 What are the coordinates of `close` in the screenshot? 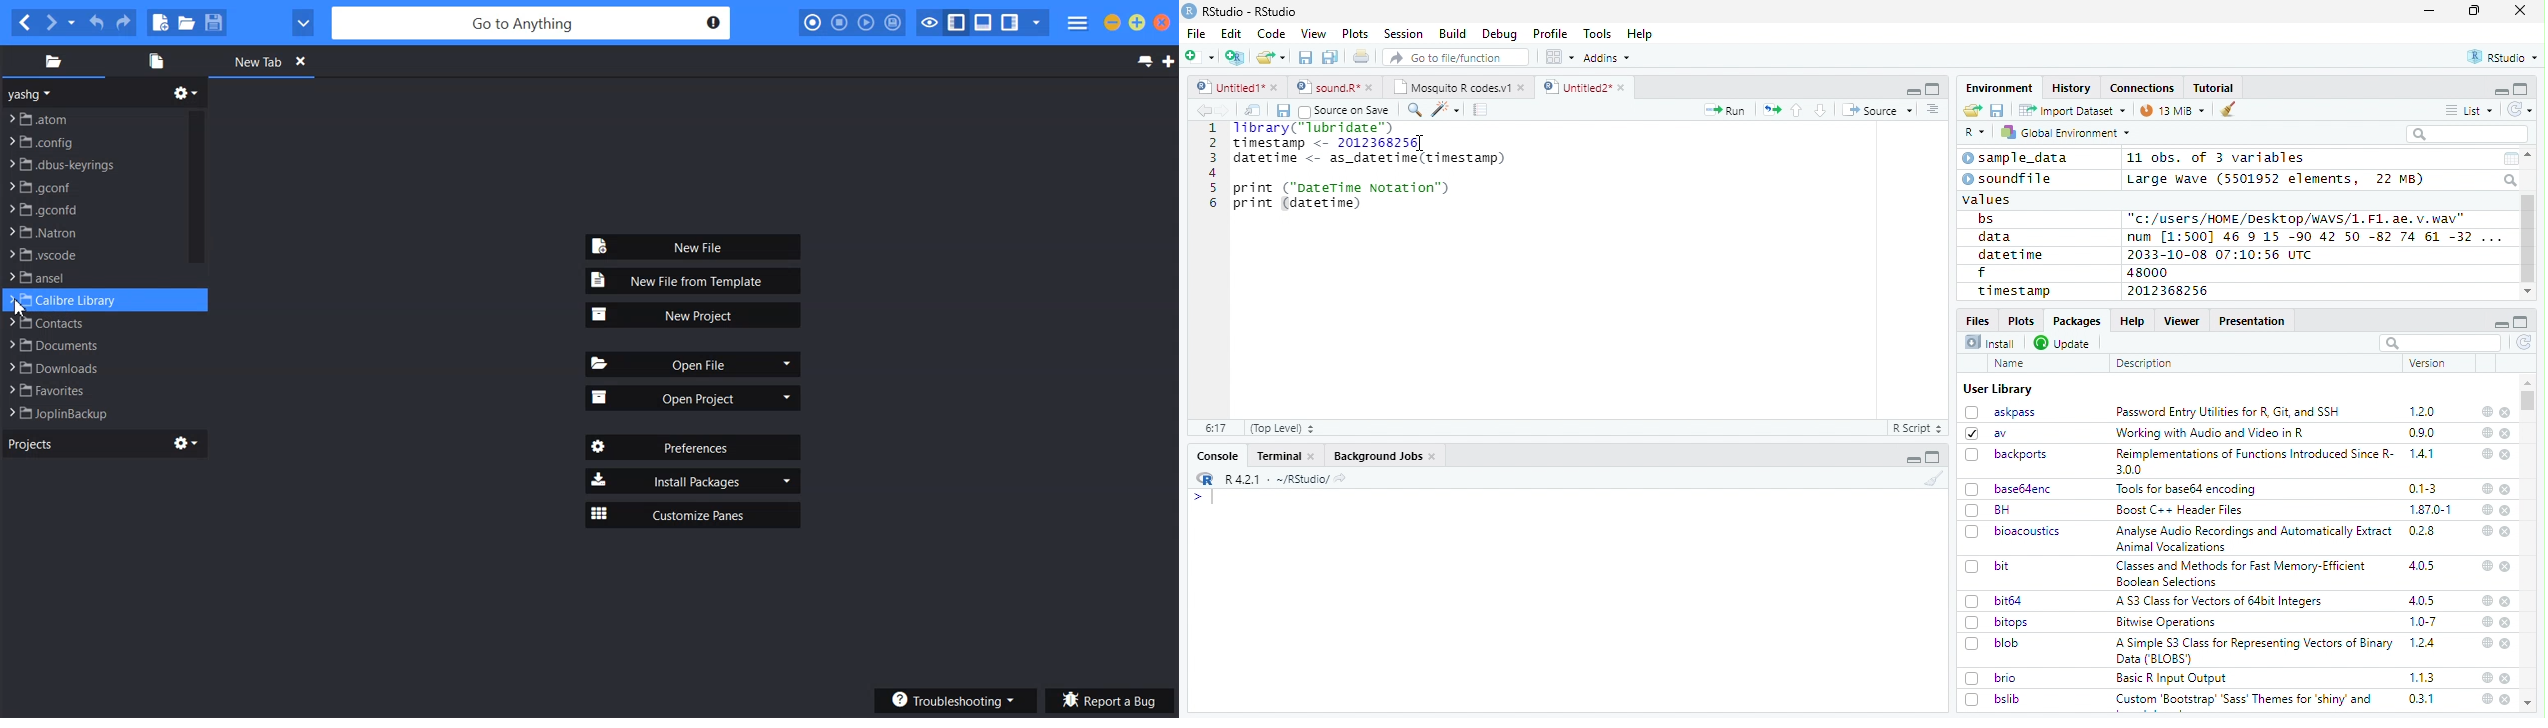 It's located at (2507, 510).